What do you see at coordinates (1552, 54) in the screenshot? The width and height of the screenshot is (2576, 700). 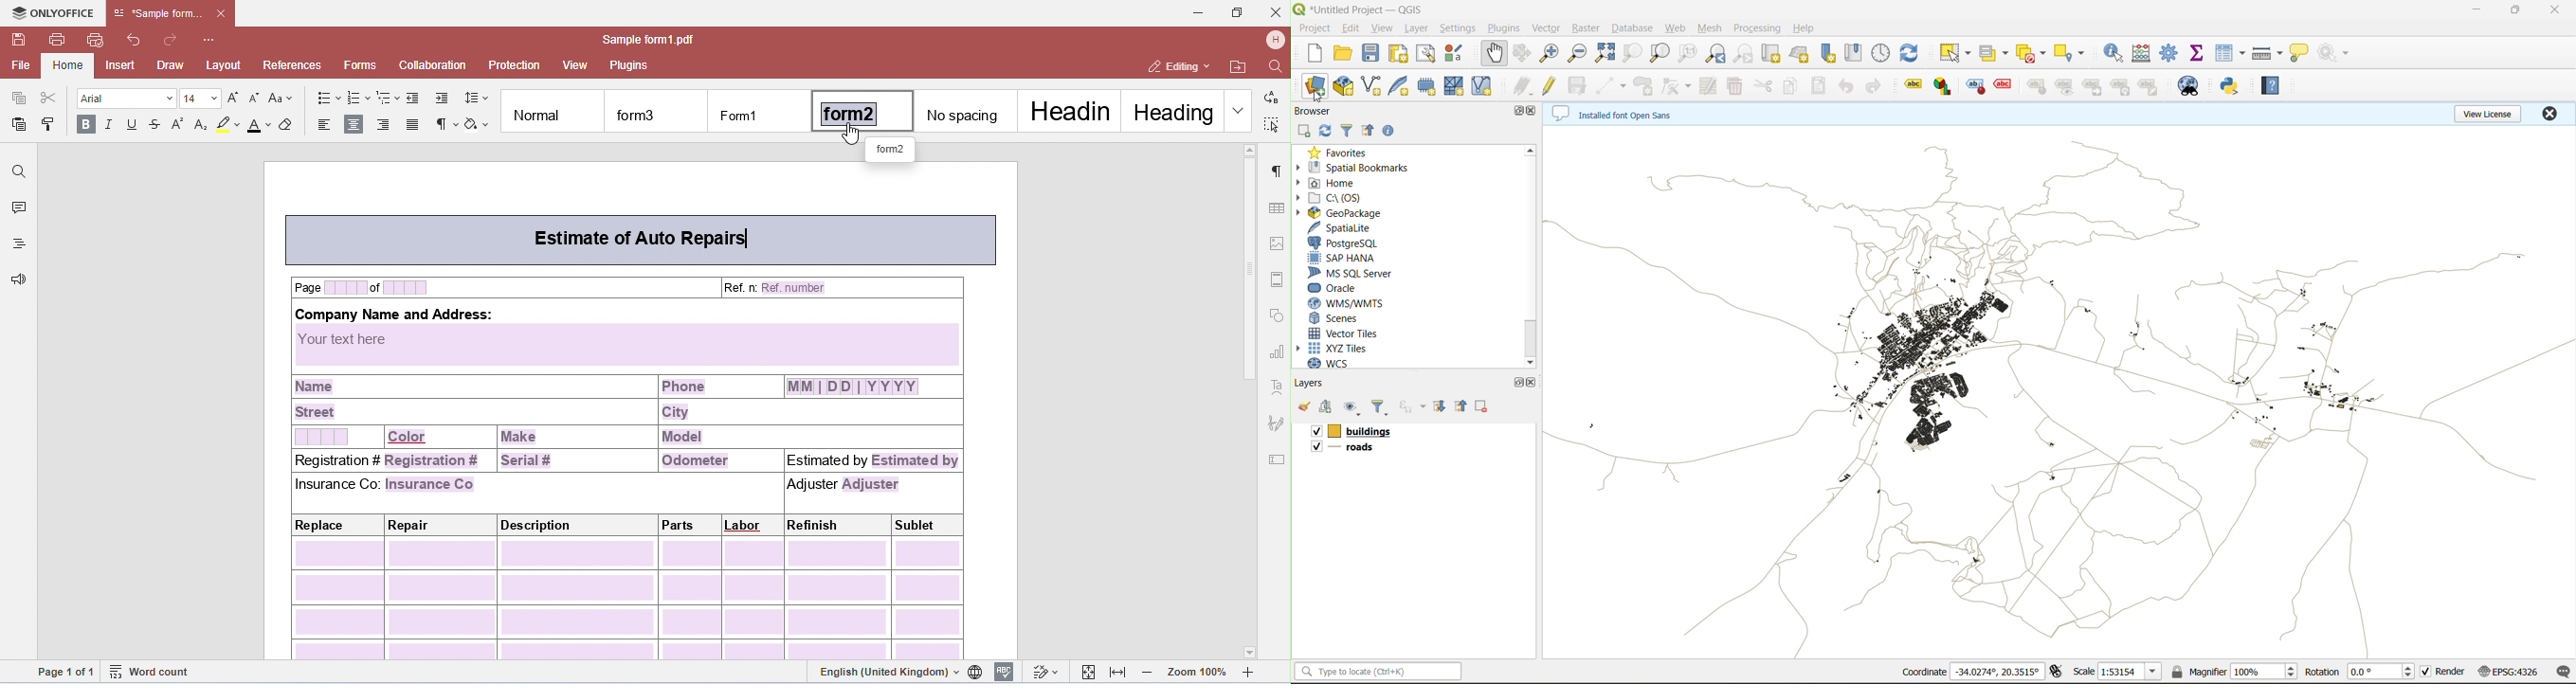 I see `zoom in` at bounding box center [1552, 54].